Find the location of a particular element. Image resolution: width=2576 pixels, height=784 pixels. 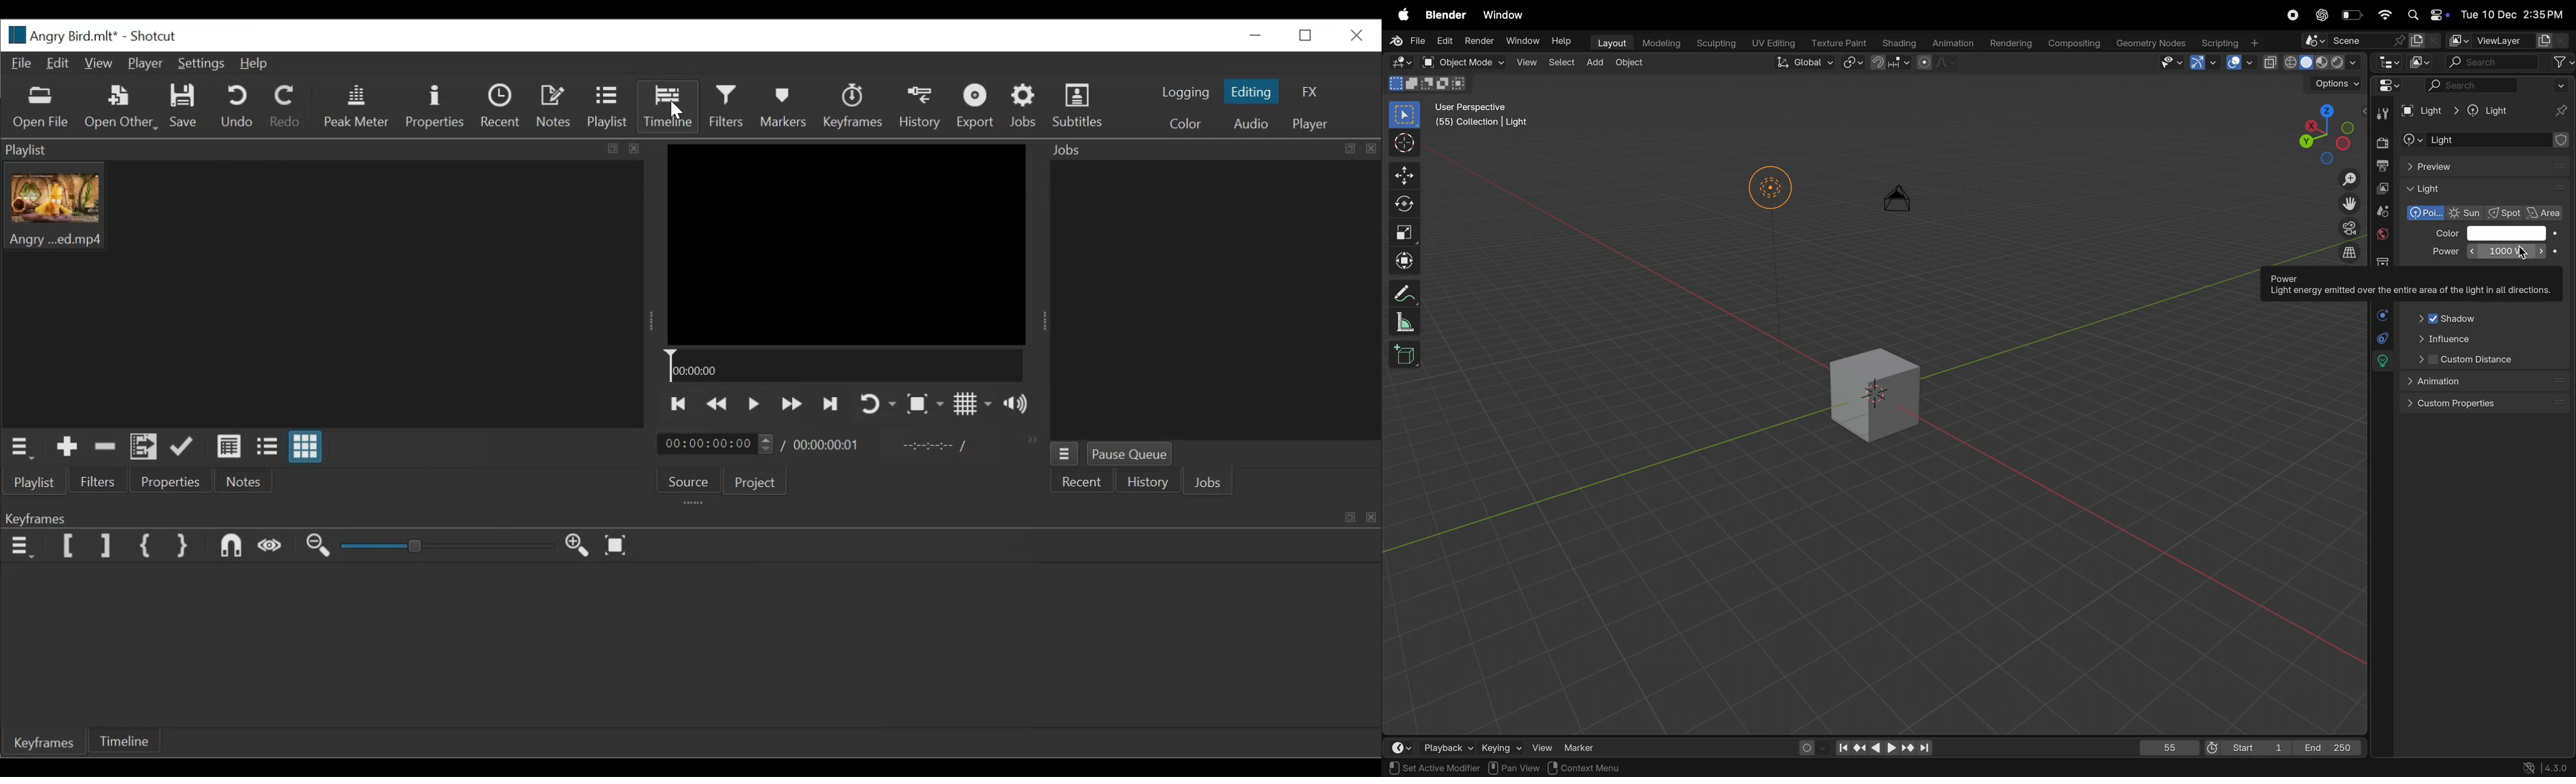

Sow volume control is located at coordinates (1015, 404).